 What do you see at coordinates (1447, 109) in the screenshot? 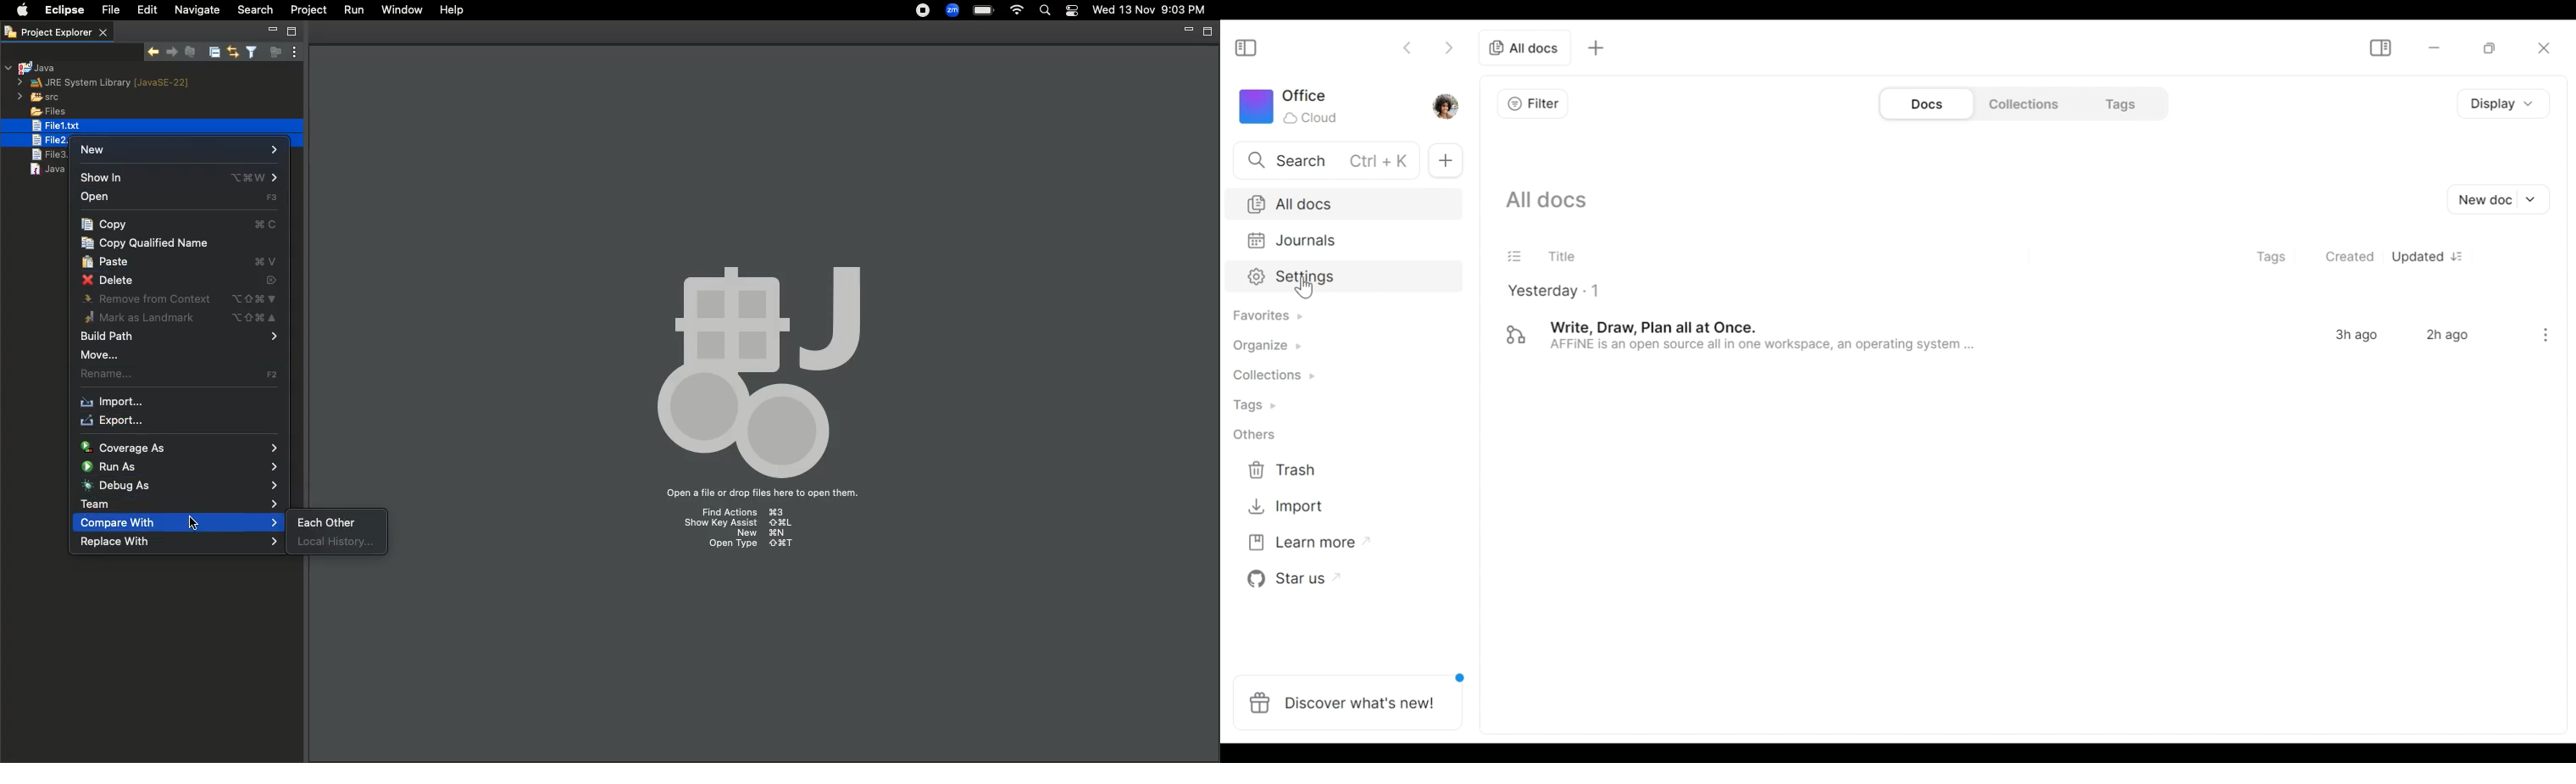
I see `Profile picture` at bounding box center [1447, 109].